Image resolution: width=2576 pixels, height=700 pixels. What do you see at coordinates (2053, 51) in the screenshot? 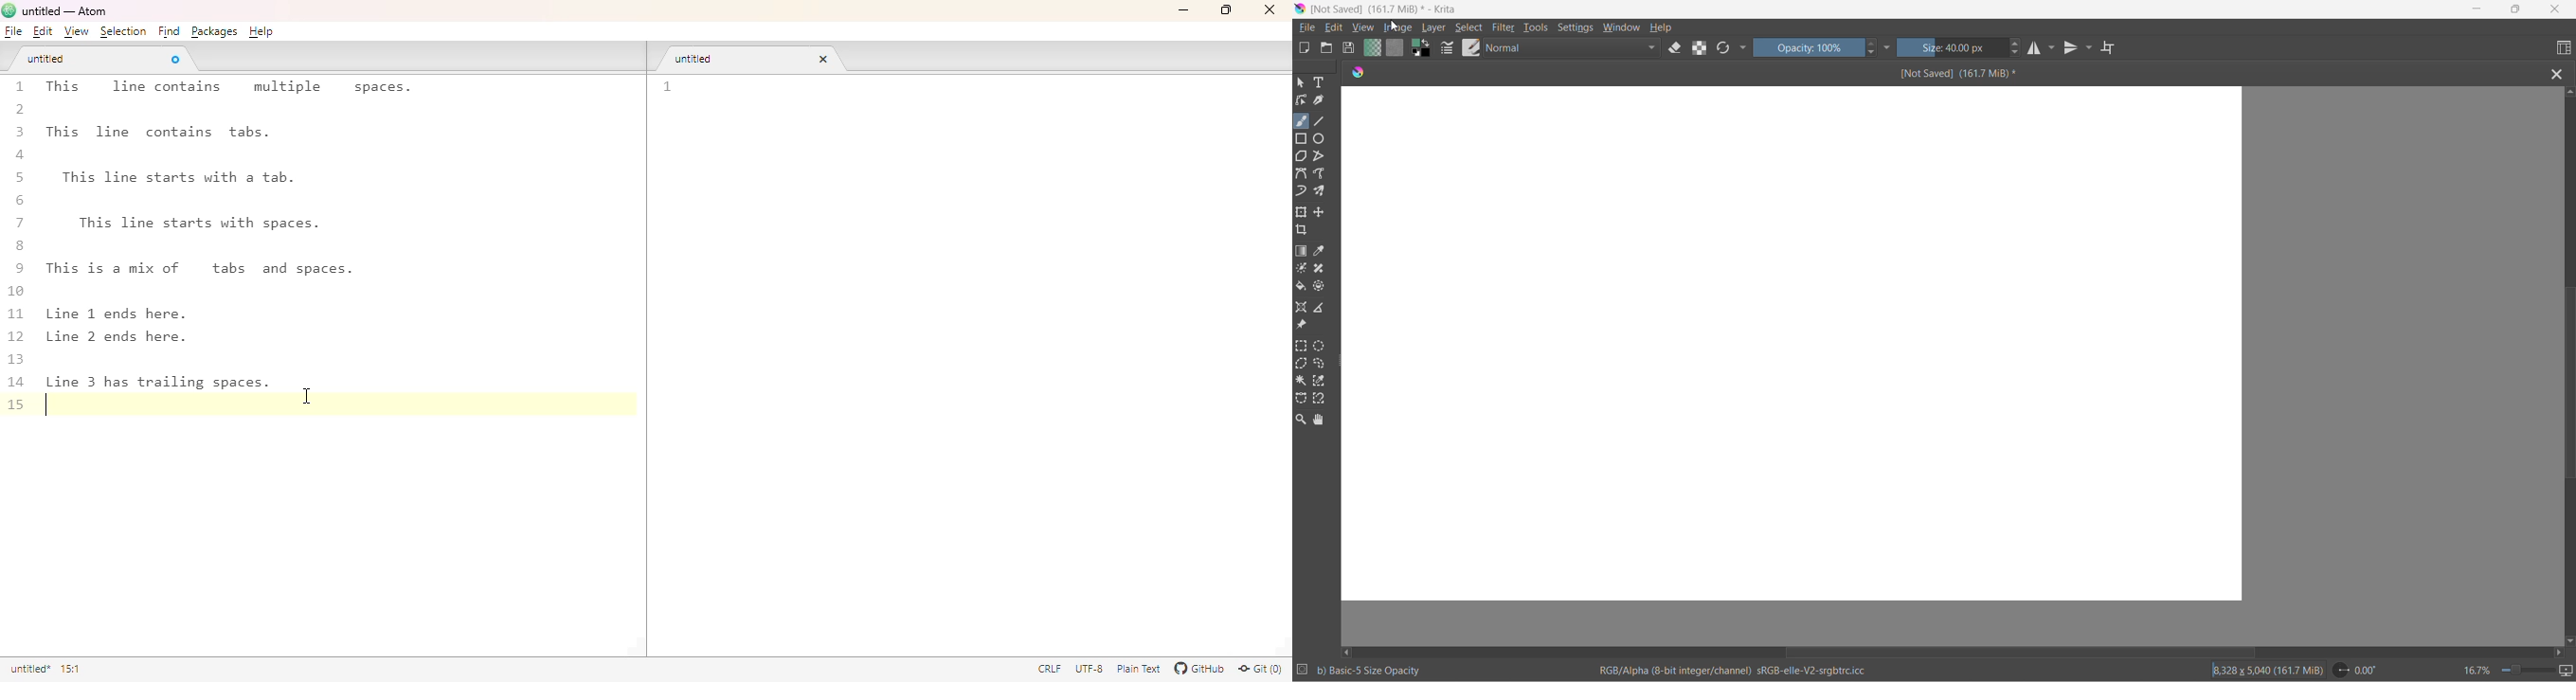
I see `horizontal mirror tool settings dropdown button` at bounding box center [2053, 51].